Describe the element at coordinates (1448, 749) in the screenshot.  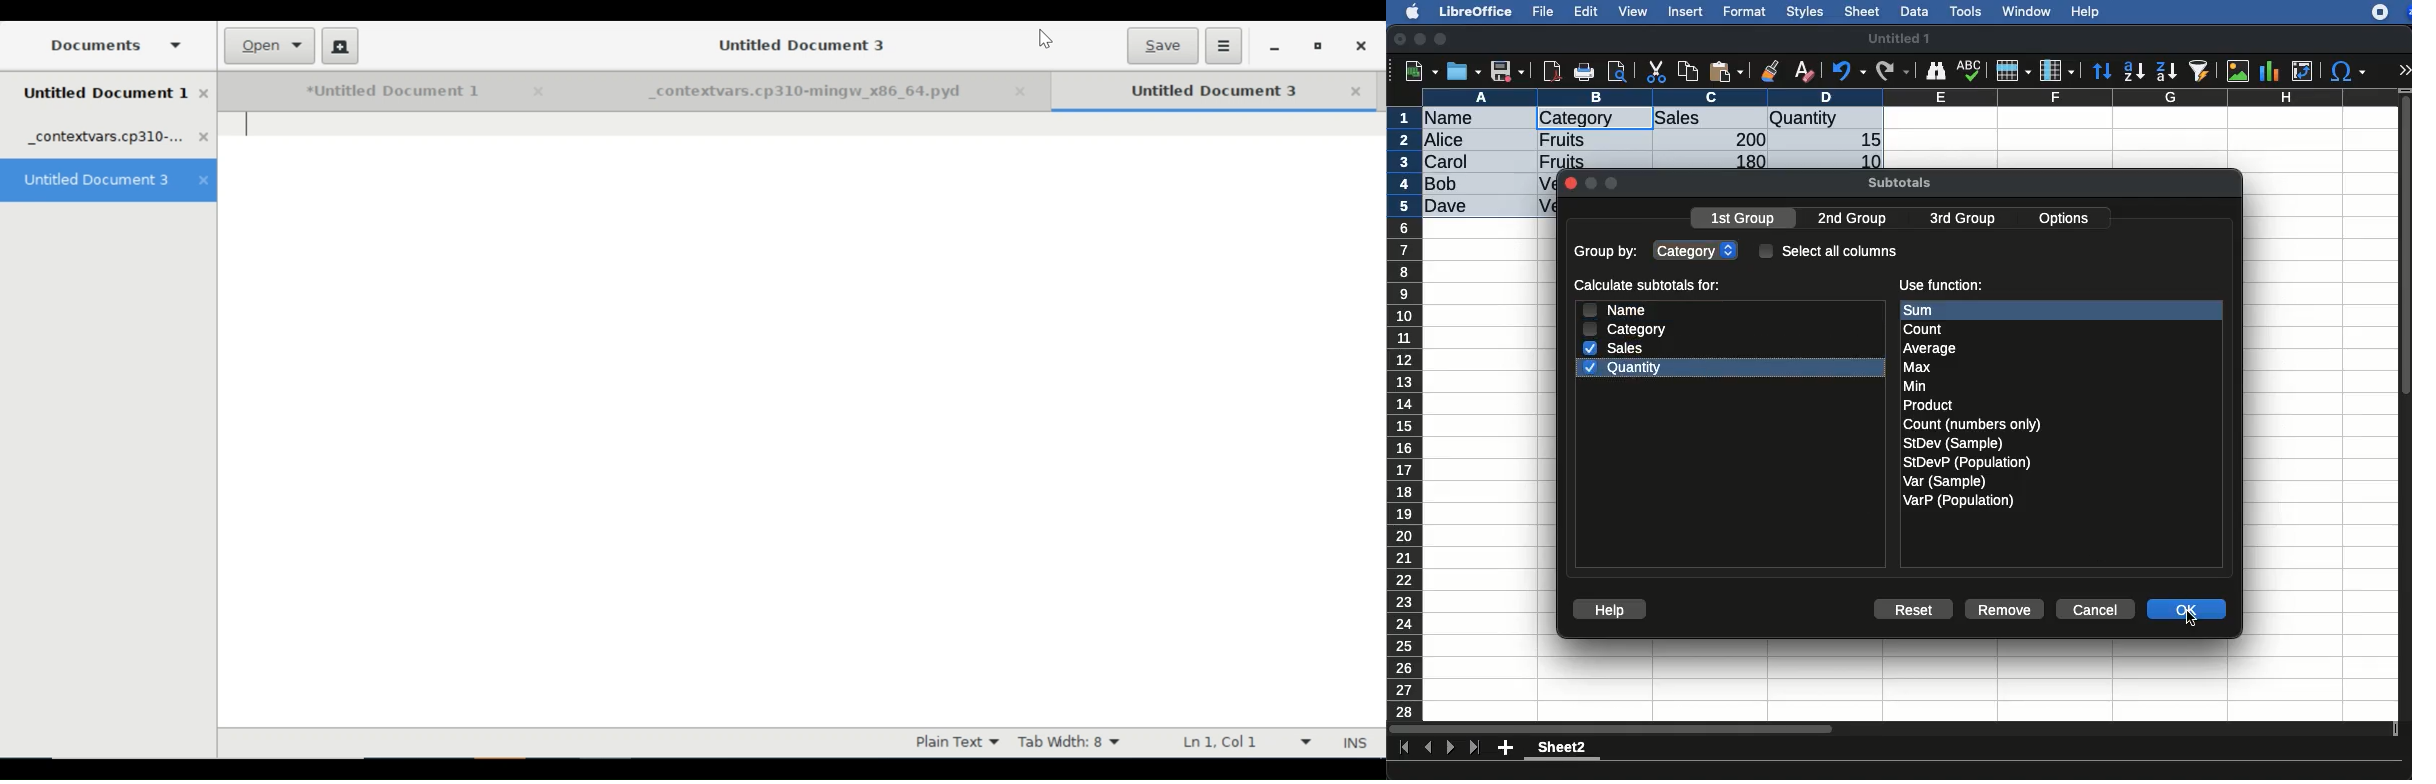
I see `next sheet` at that location.